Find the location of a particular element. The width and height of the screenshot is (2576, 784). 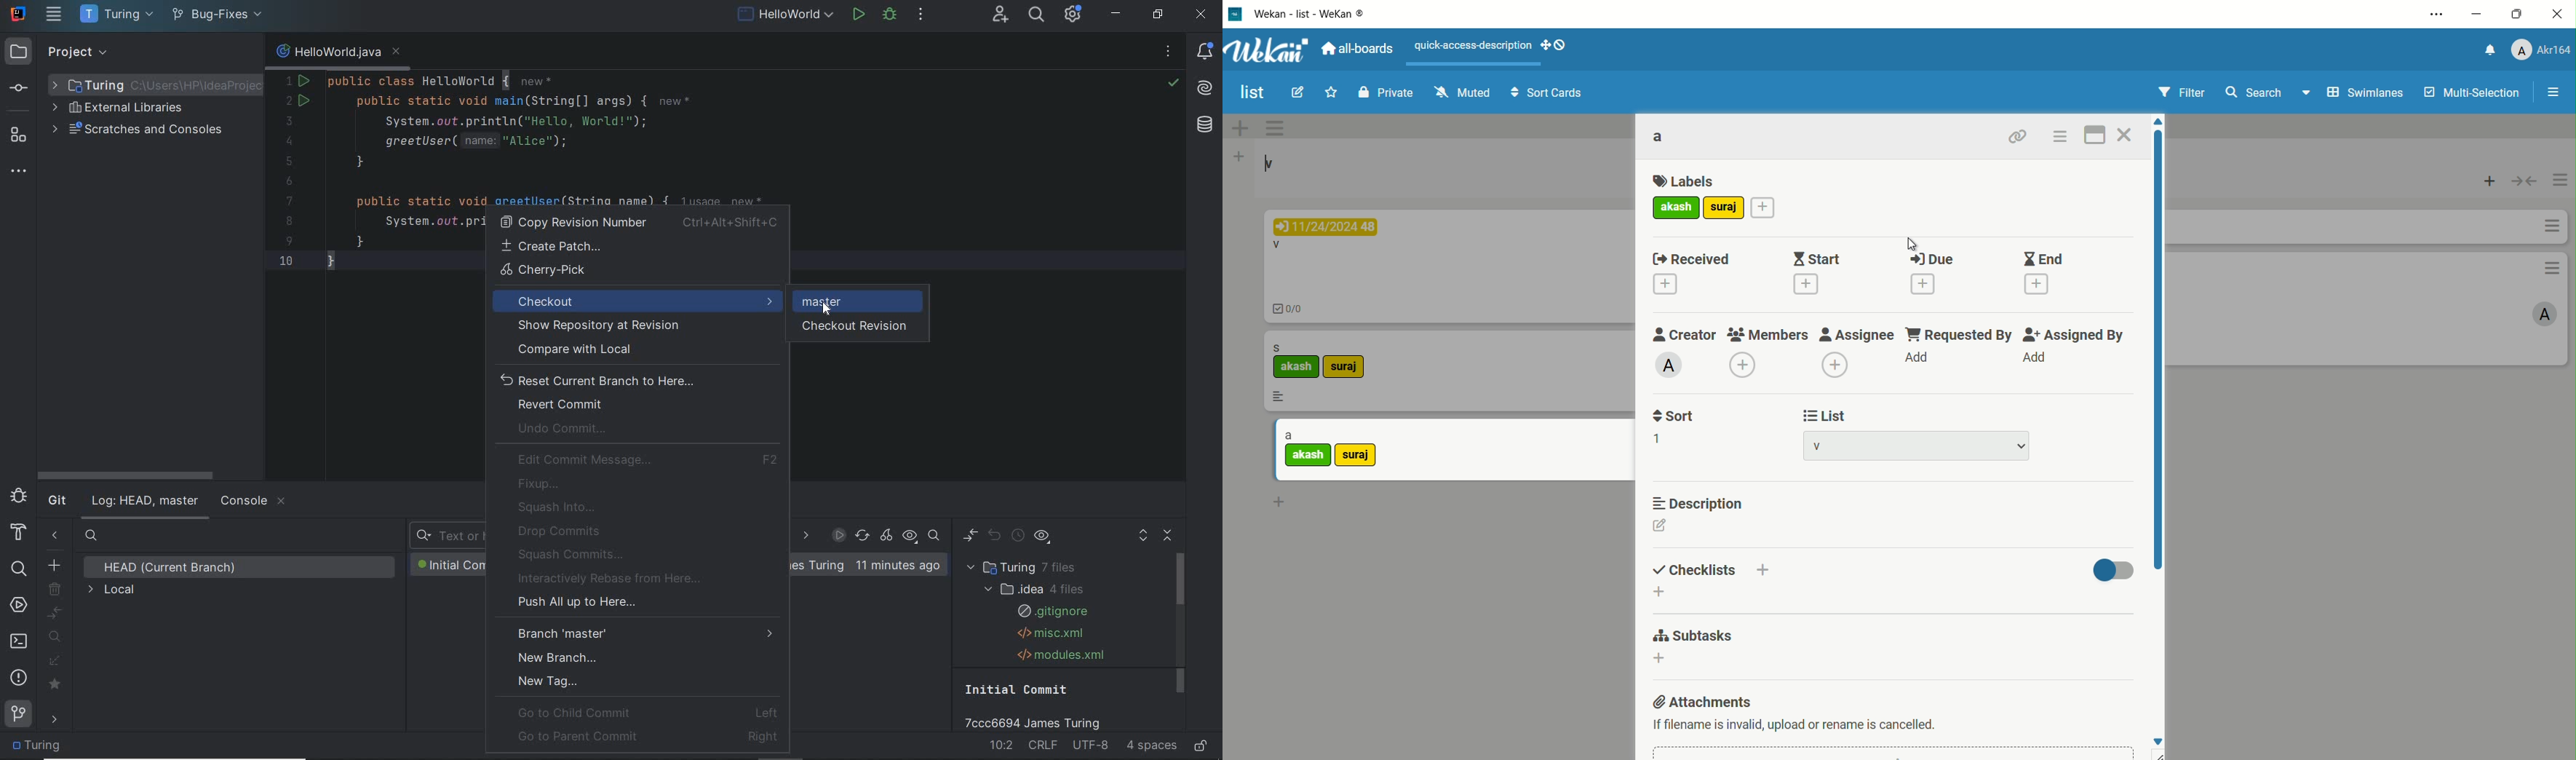

toggle is located at coordinates (2525, 183).